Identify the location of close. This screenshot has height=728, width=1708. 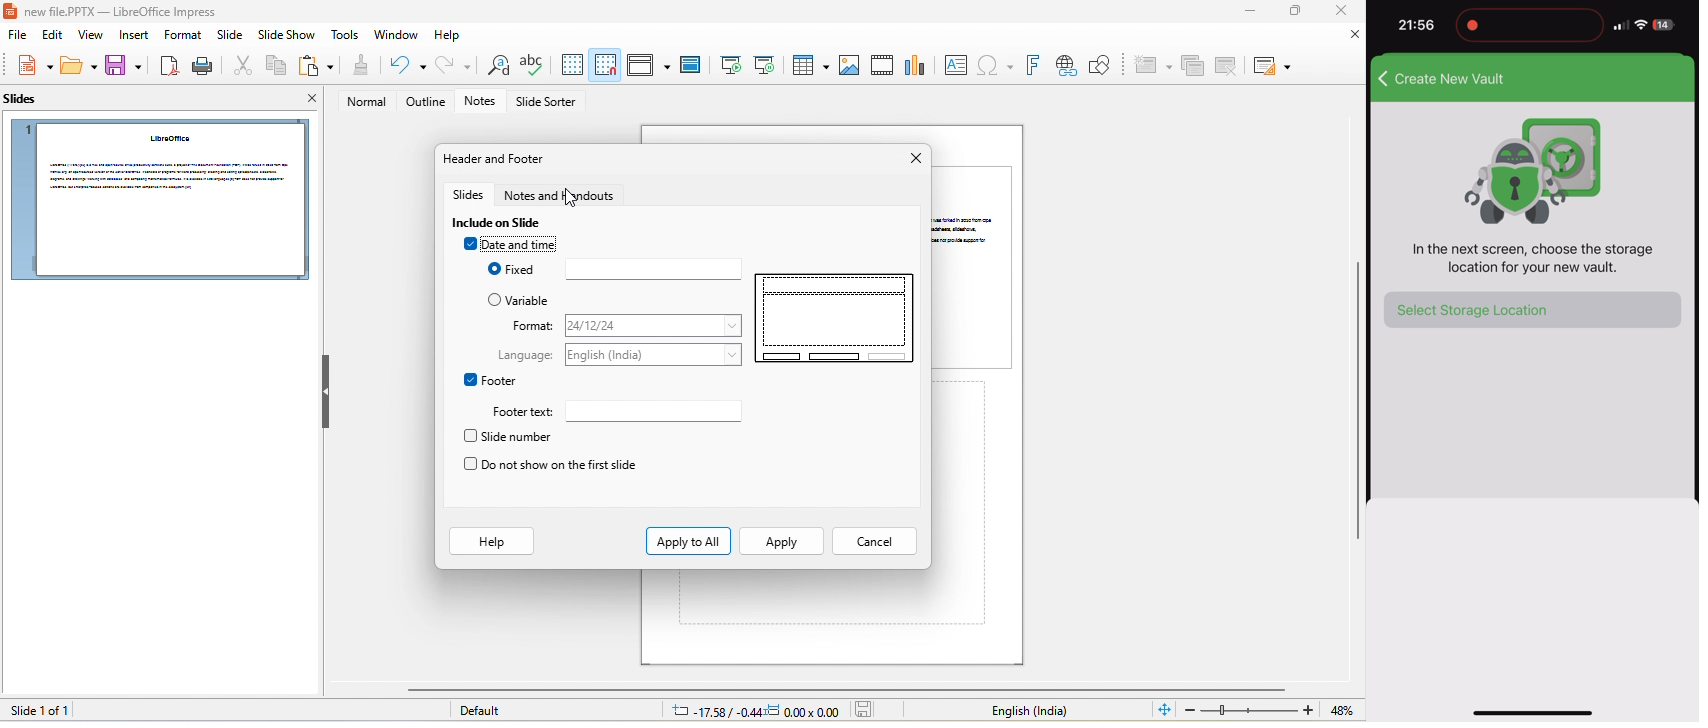
(1338, 11).